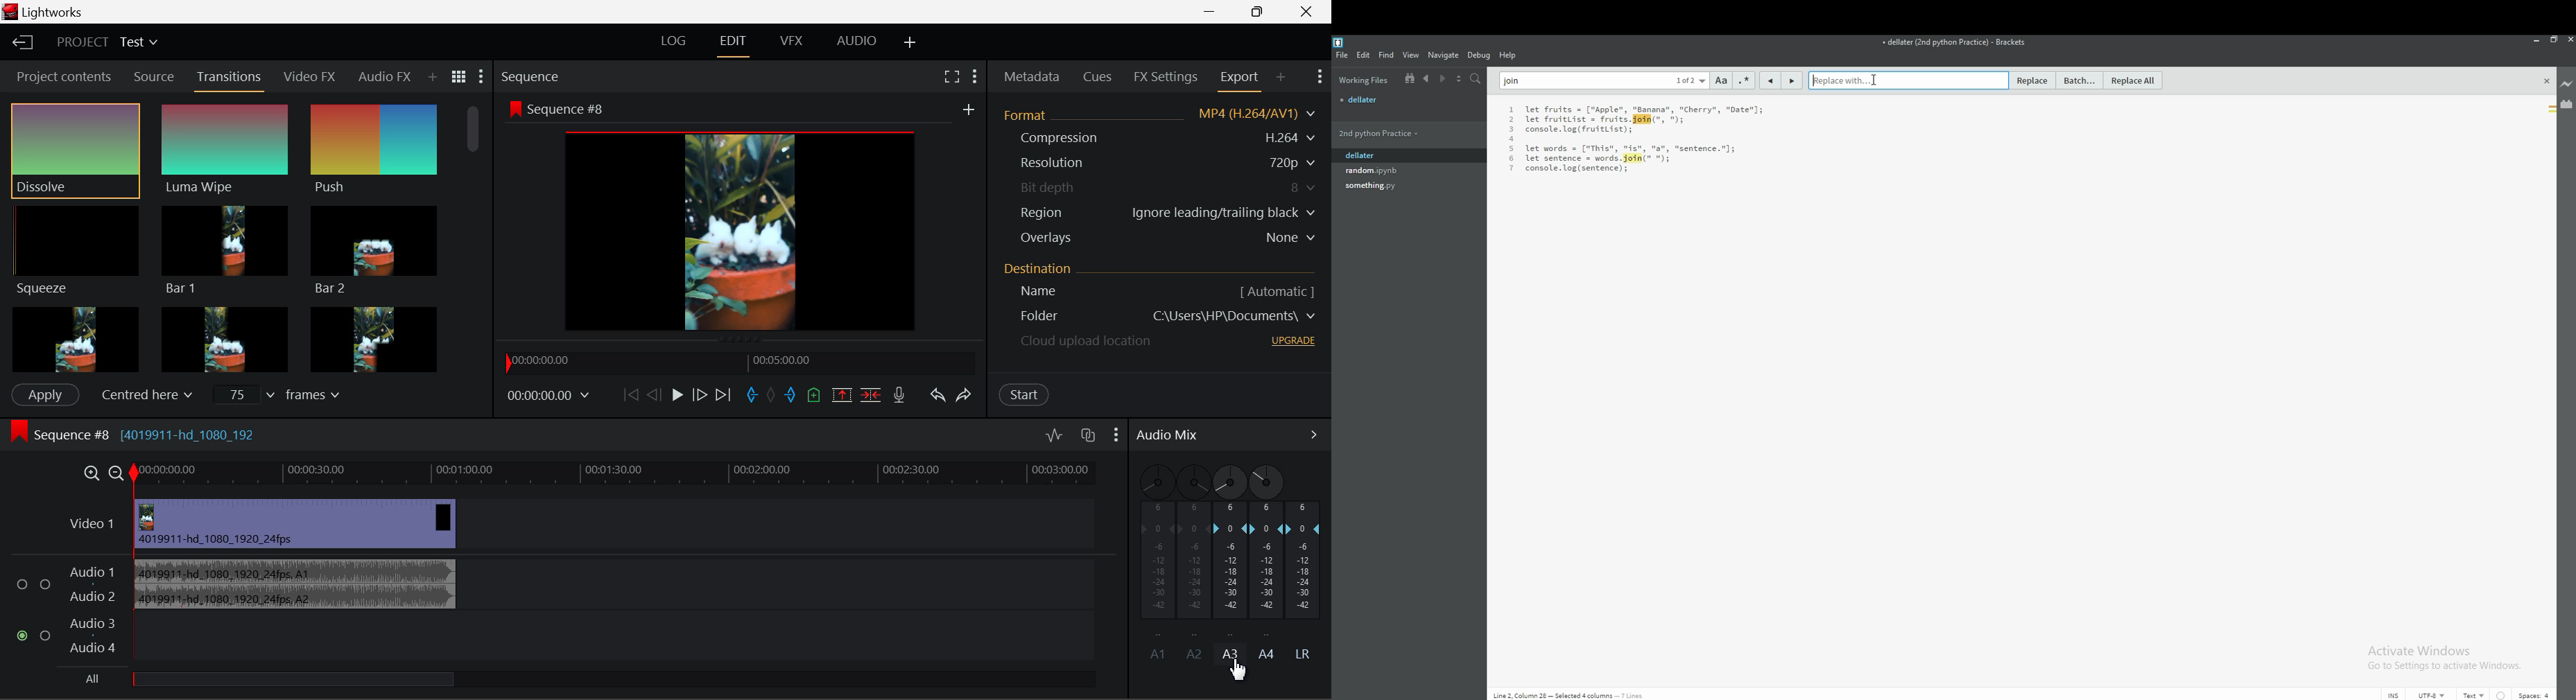 The image size is (2576, 700). What do you see at coordinates (1604, 80) in the screenshot?
I see `find text` at bounding box center [1604, 80].